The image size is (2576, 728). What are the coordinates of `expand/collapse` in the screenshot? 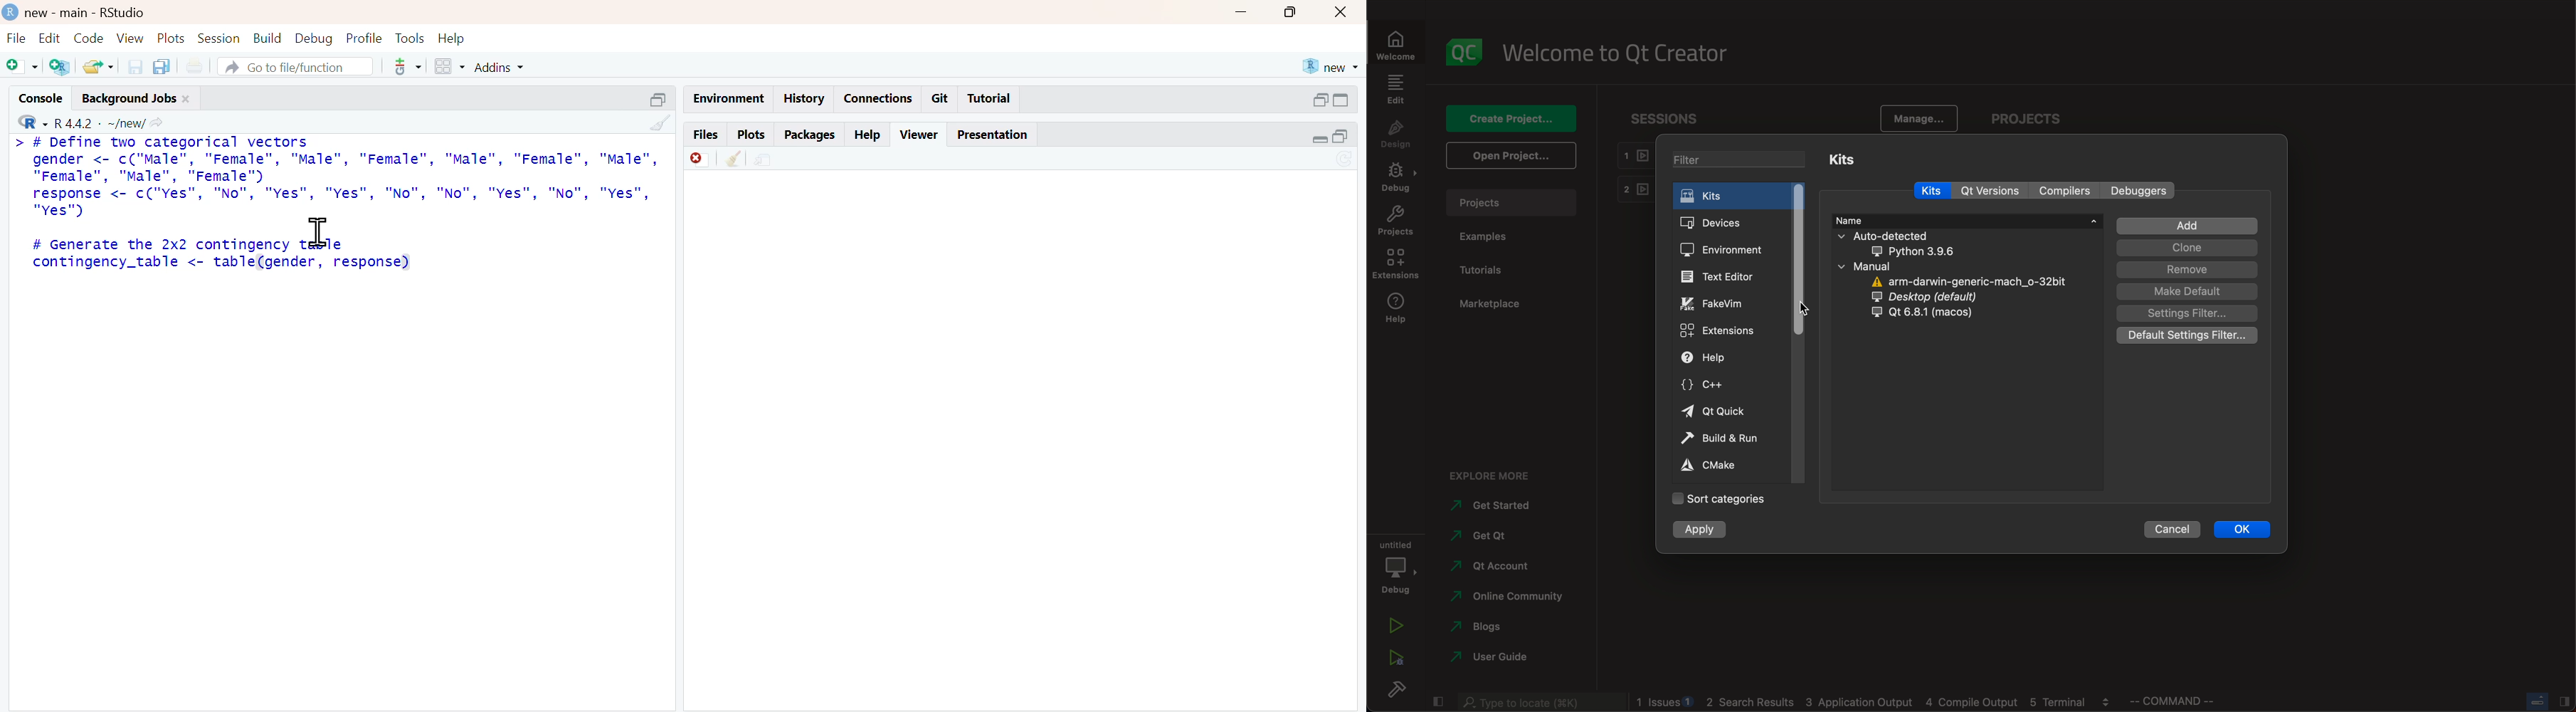 It's located at (1342, 100).